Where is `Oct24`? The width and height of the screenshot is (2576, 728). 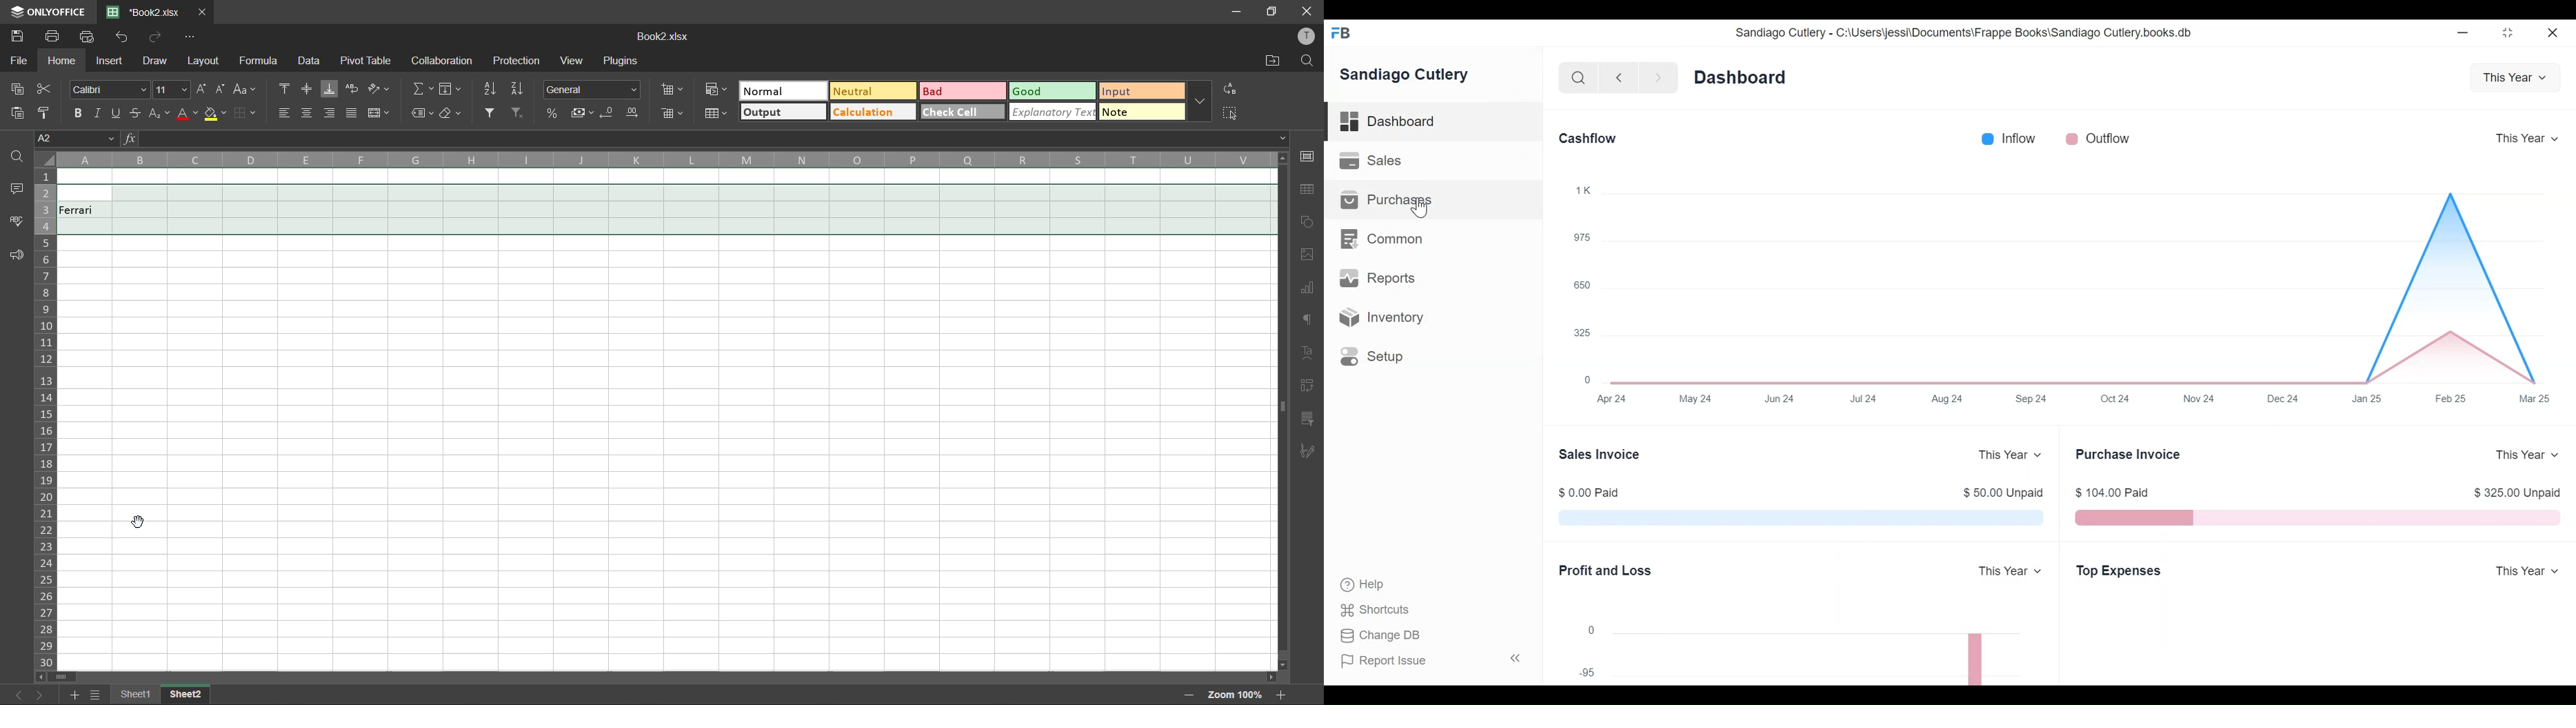 Oct24 is located at coordinates (2116, 396).